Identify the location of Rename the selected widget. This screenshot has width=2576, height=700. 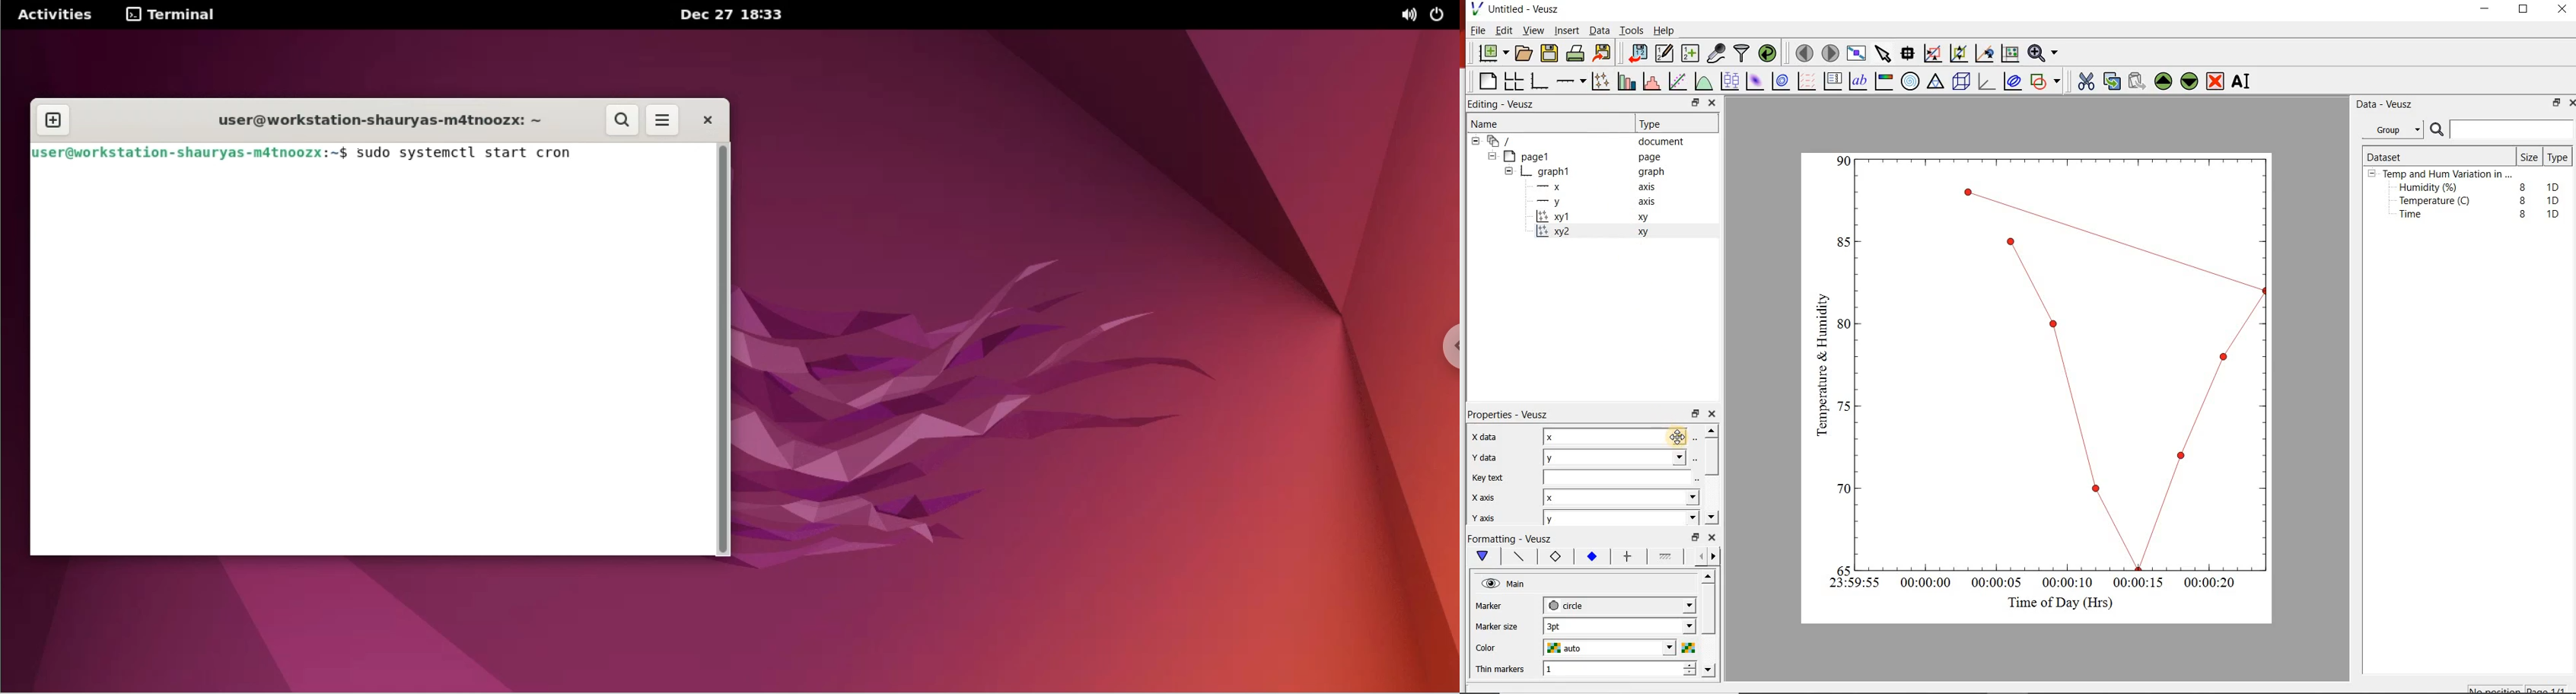
(2244, 81).